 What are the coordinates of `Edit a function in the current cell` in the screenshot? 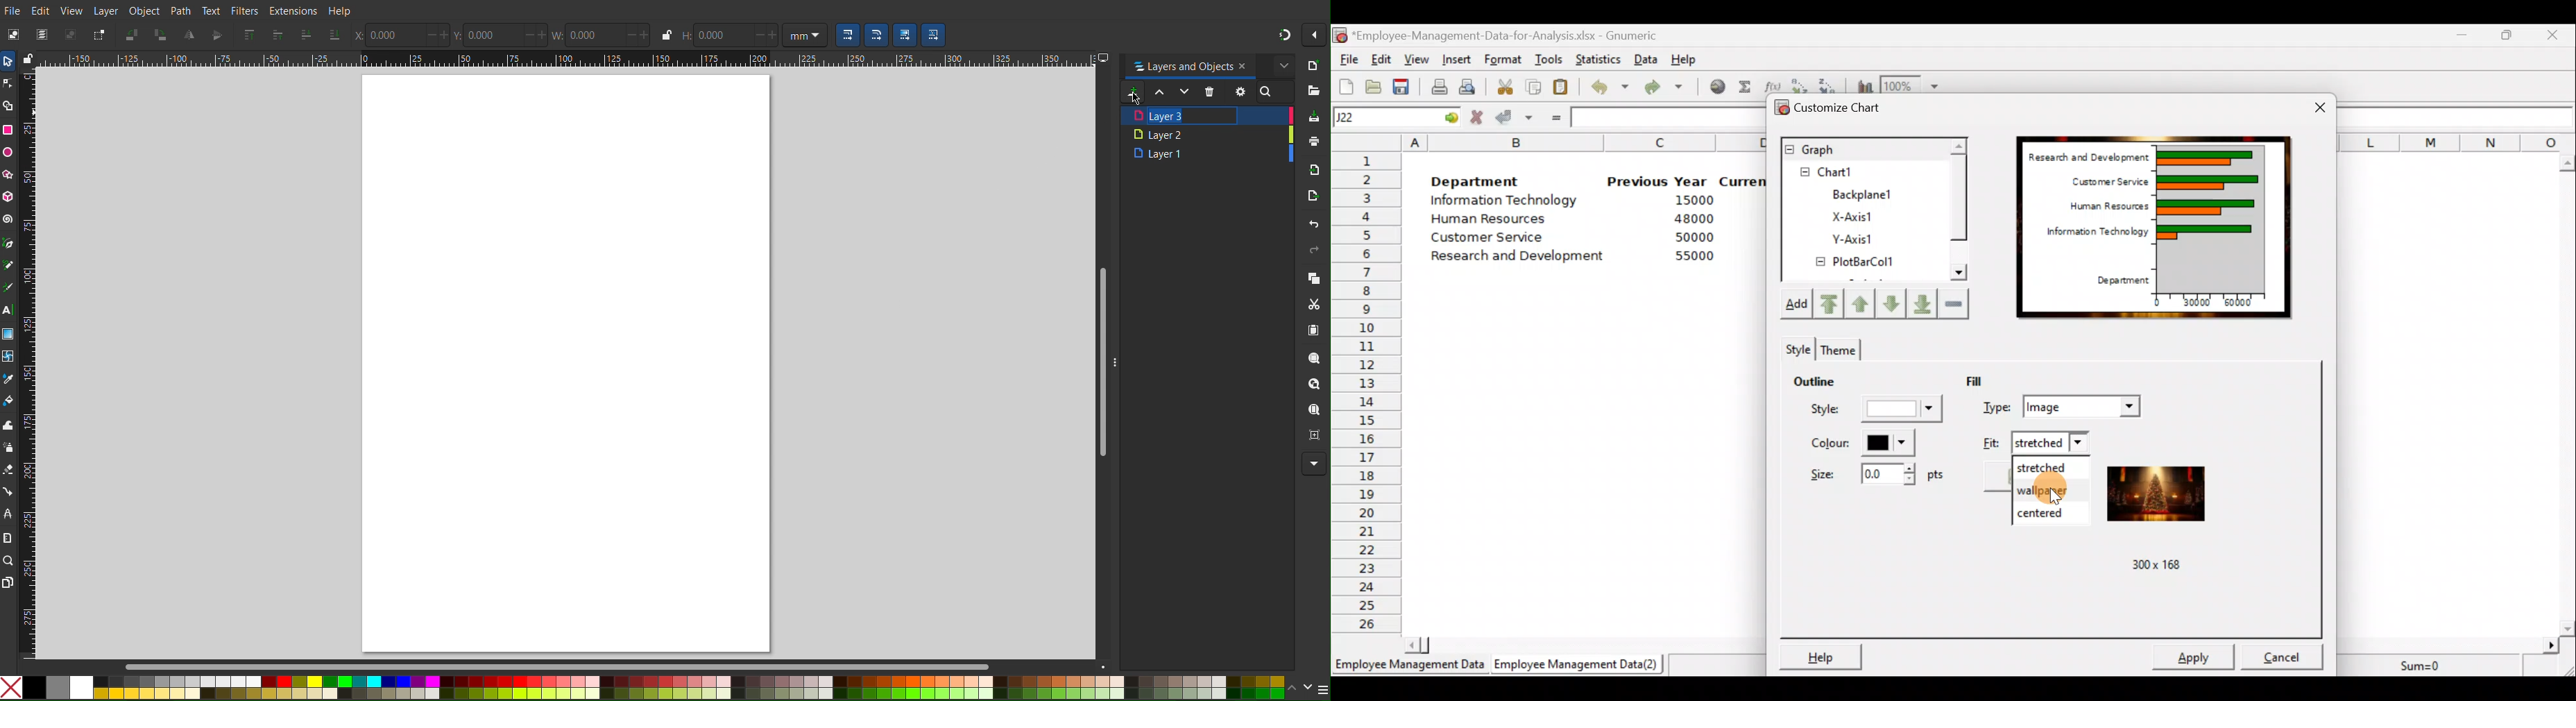 It's located at (1773, 84).